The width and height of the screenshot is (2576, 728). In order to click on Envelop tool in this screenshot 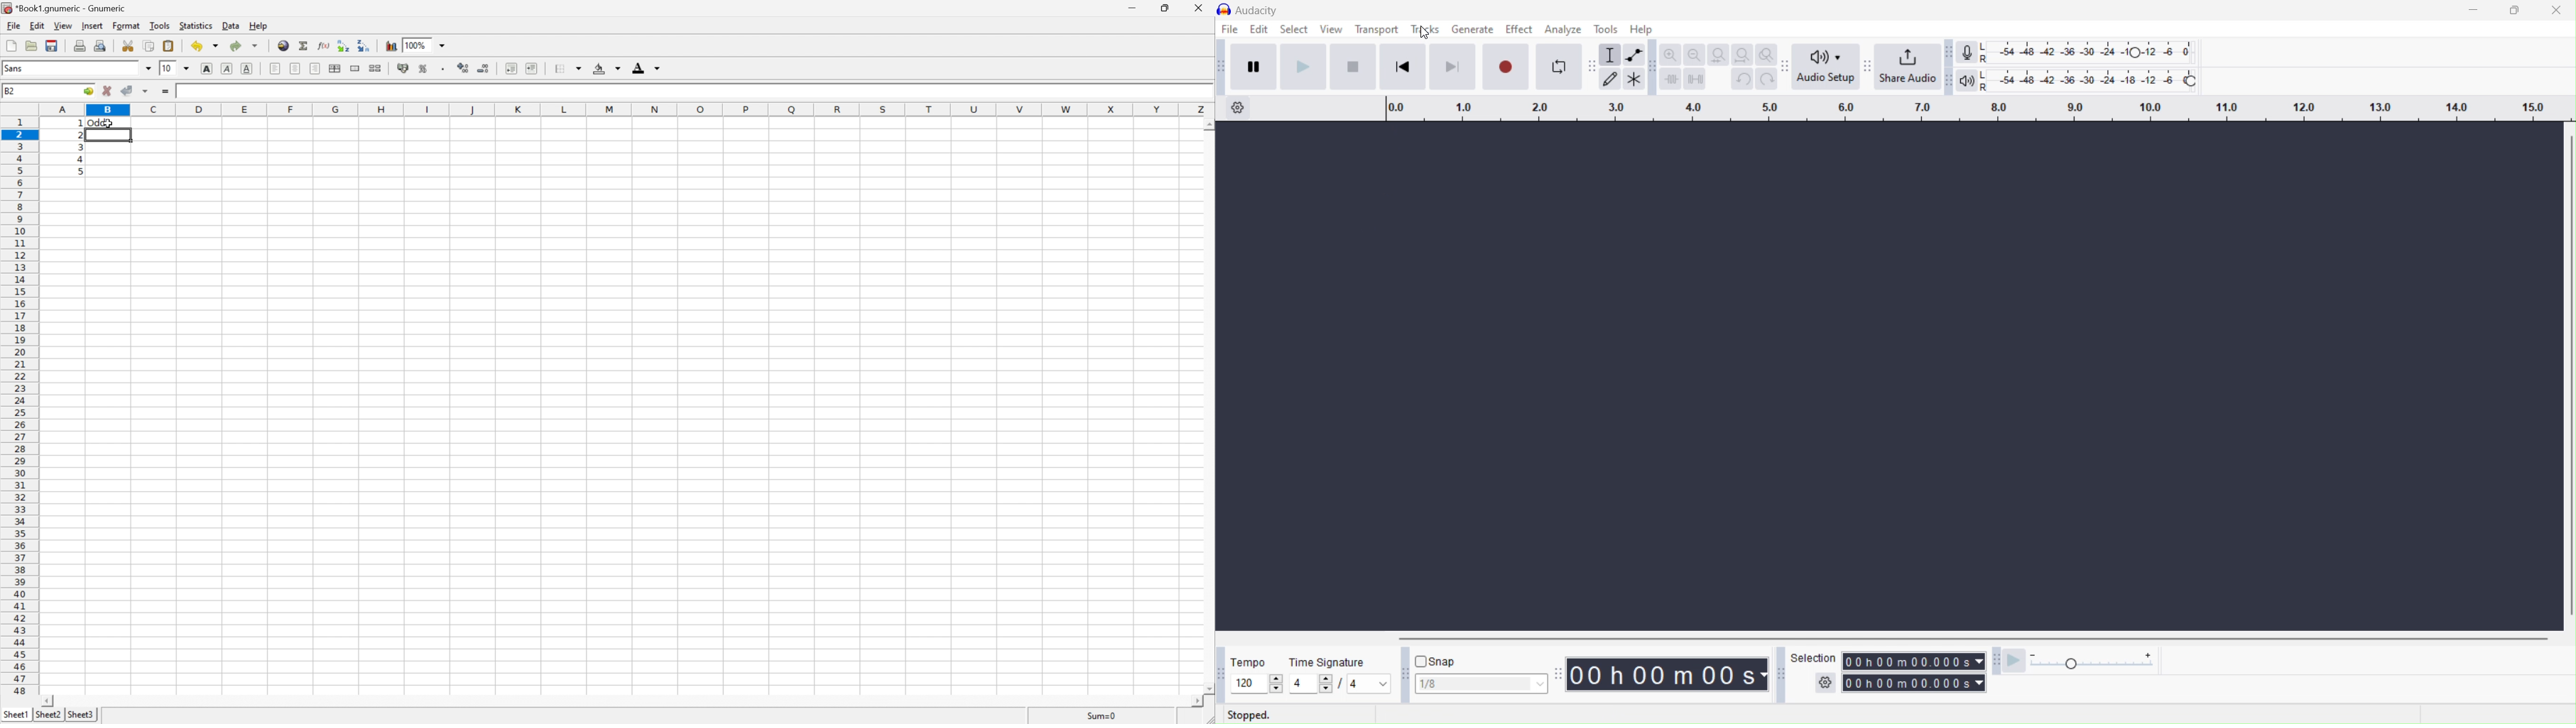, I will do `click(1631, 53)`.